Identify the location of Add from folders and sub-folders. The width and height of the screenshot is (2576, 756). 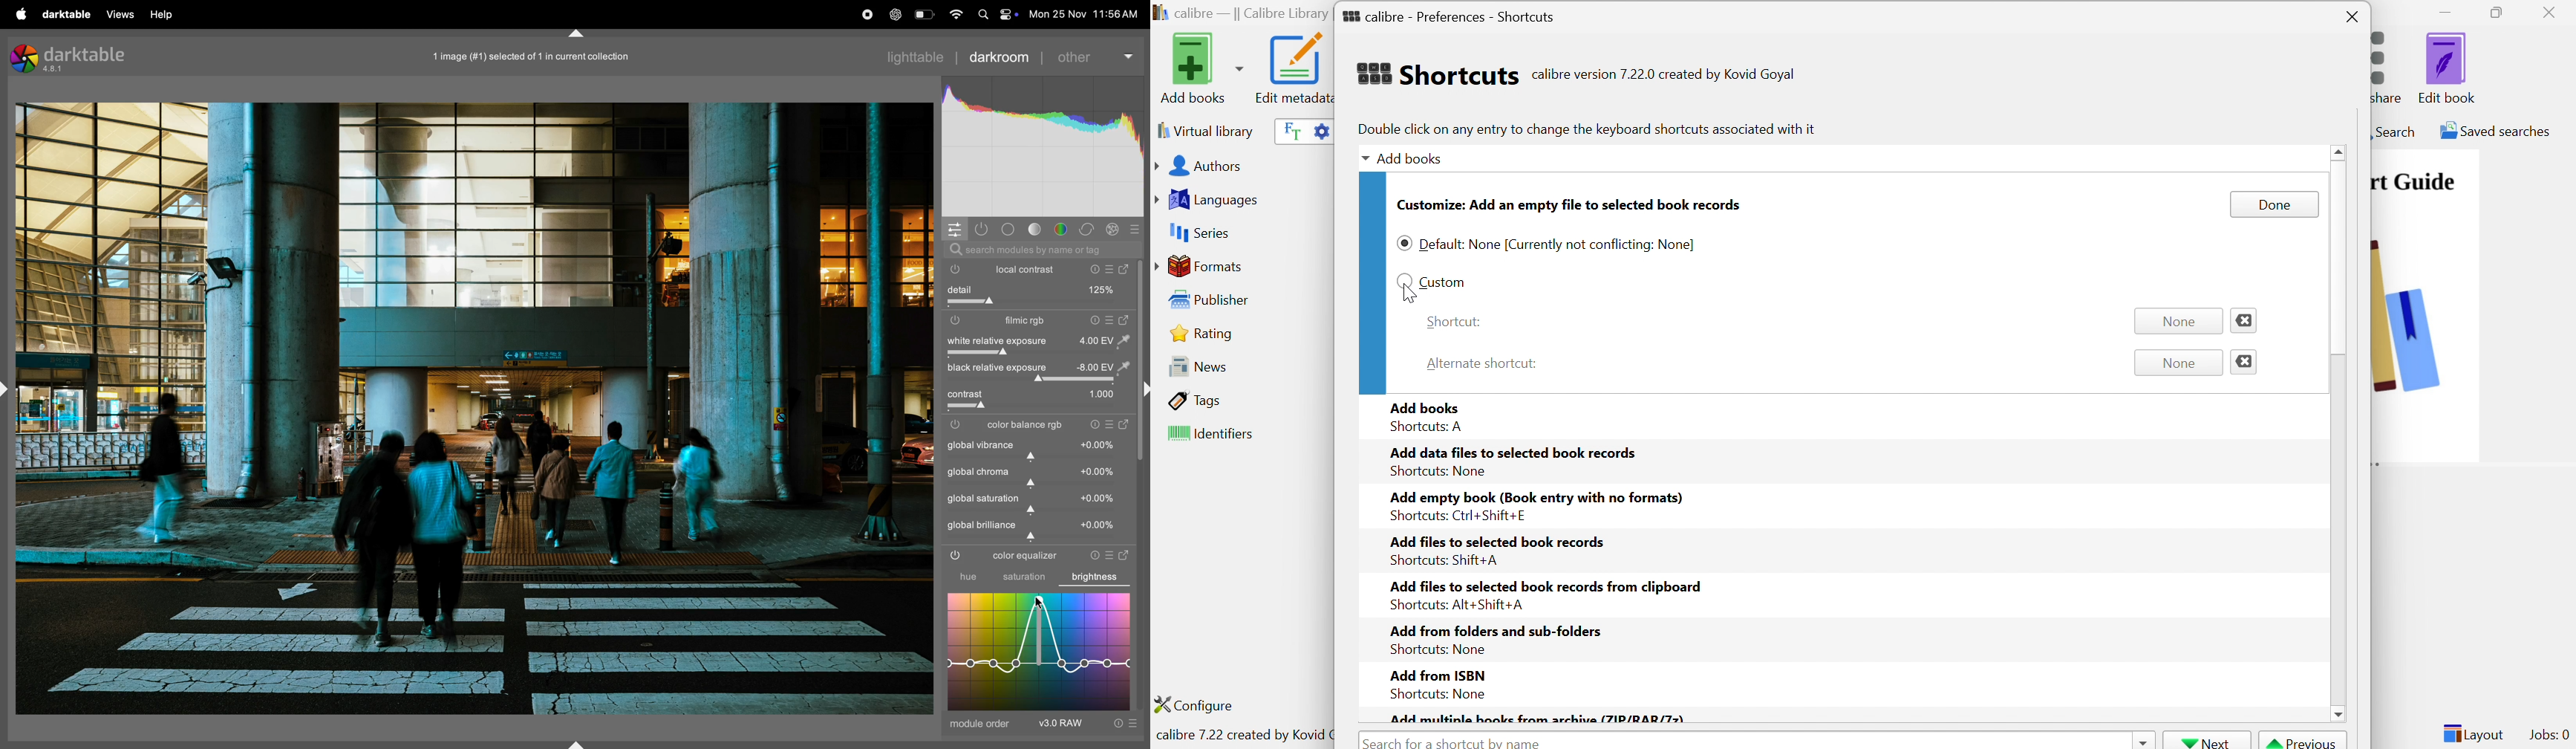
(1494, 630).